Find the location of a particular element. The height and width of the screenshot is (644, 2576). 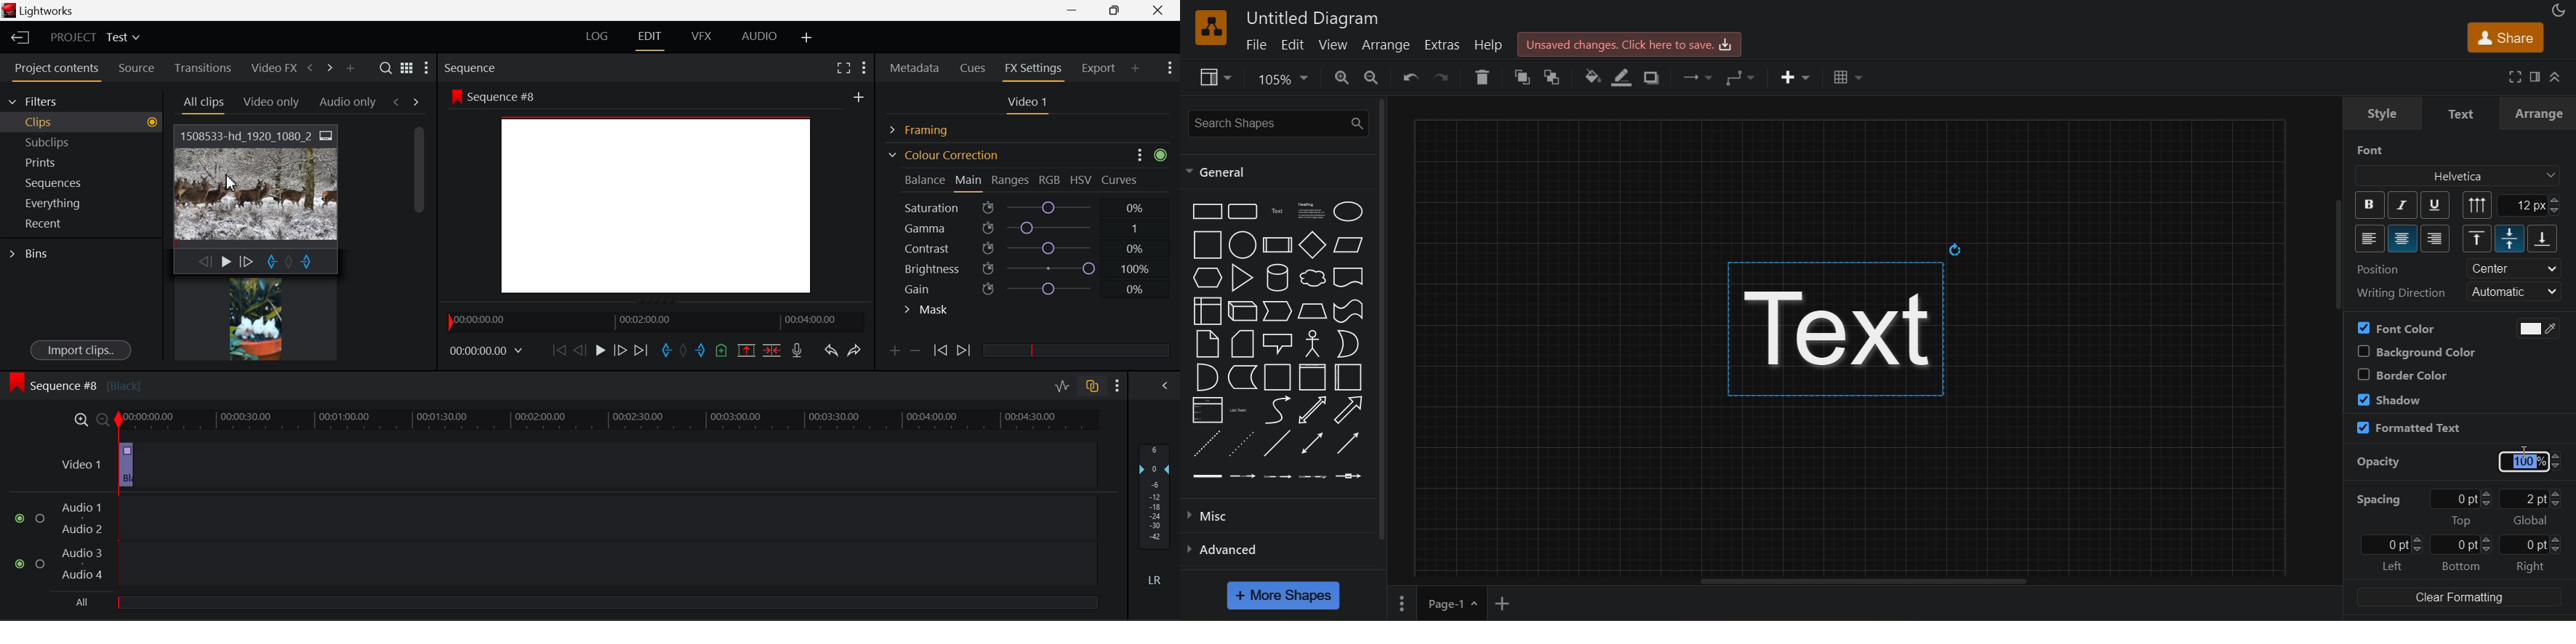

left is located at coordinates (2370, 239).